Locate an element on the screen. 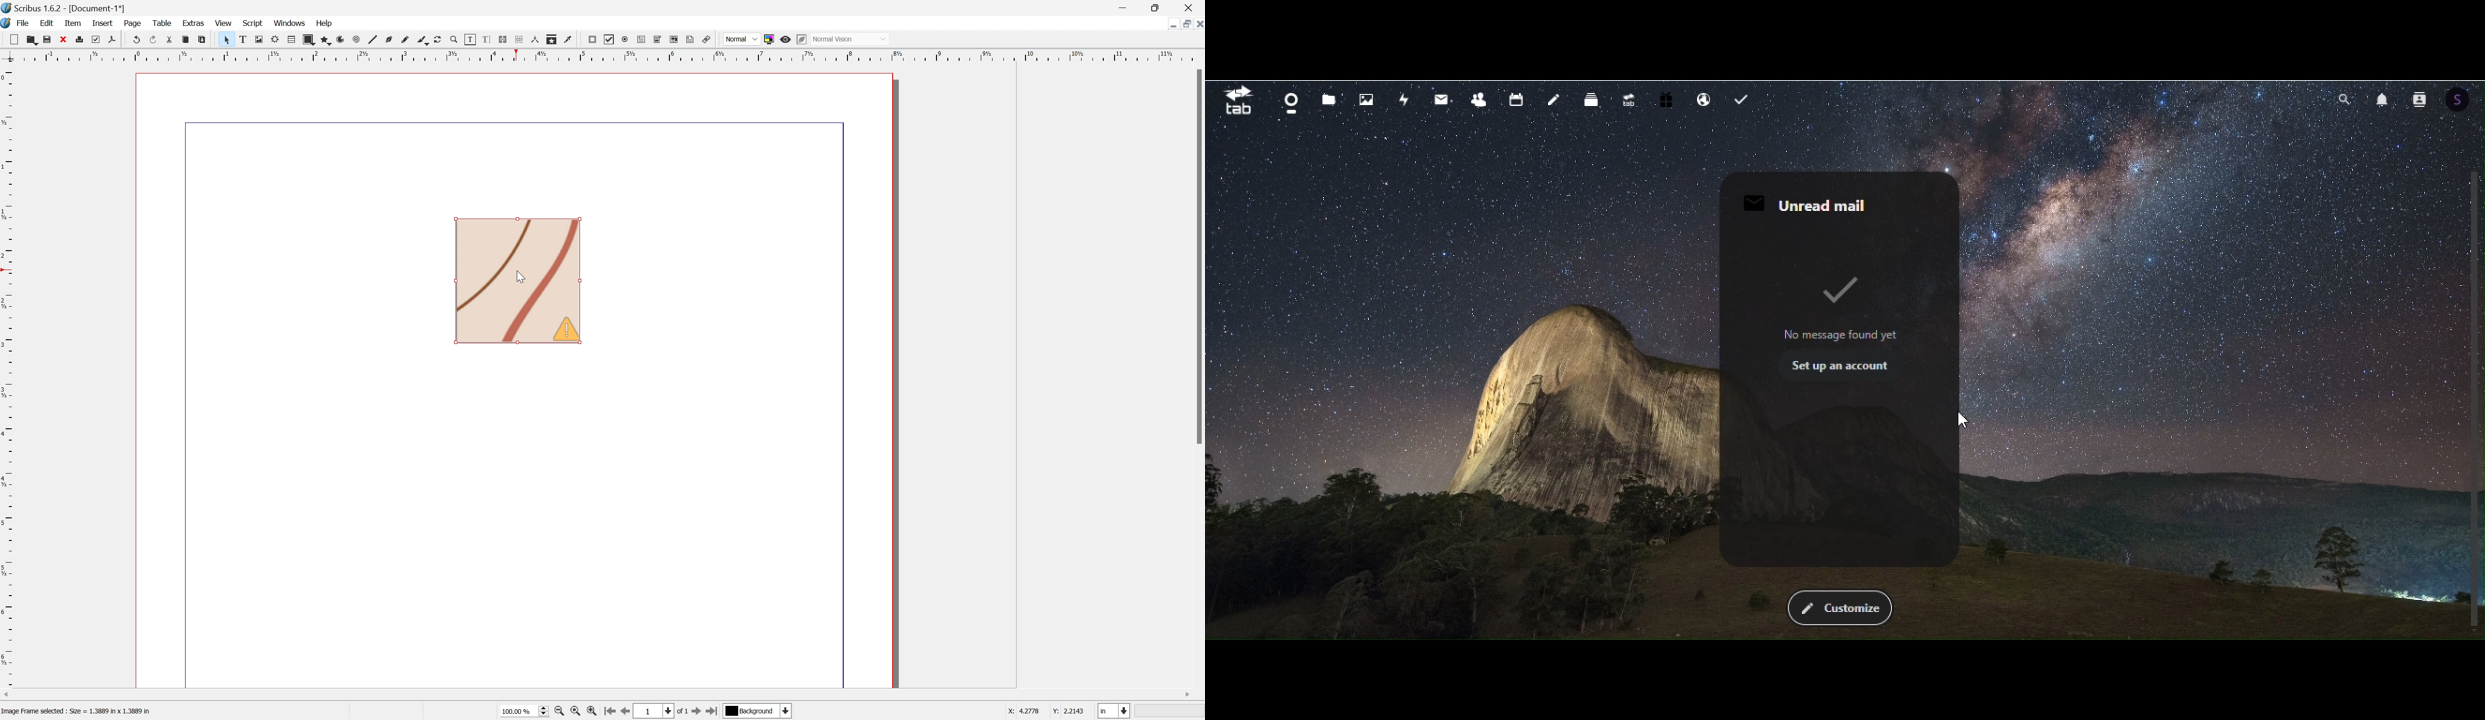 Image resolution: width=2492 pixels, height=728 pixels. Line text frames is located at coordinates (503, 39).